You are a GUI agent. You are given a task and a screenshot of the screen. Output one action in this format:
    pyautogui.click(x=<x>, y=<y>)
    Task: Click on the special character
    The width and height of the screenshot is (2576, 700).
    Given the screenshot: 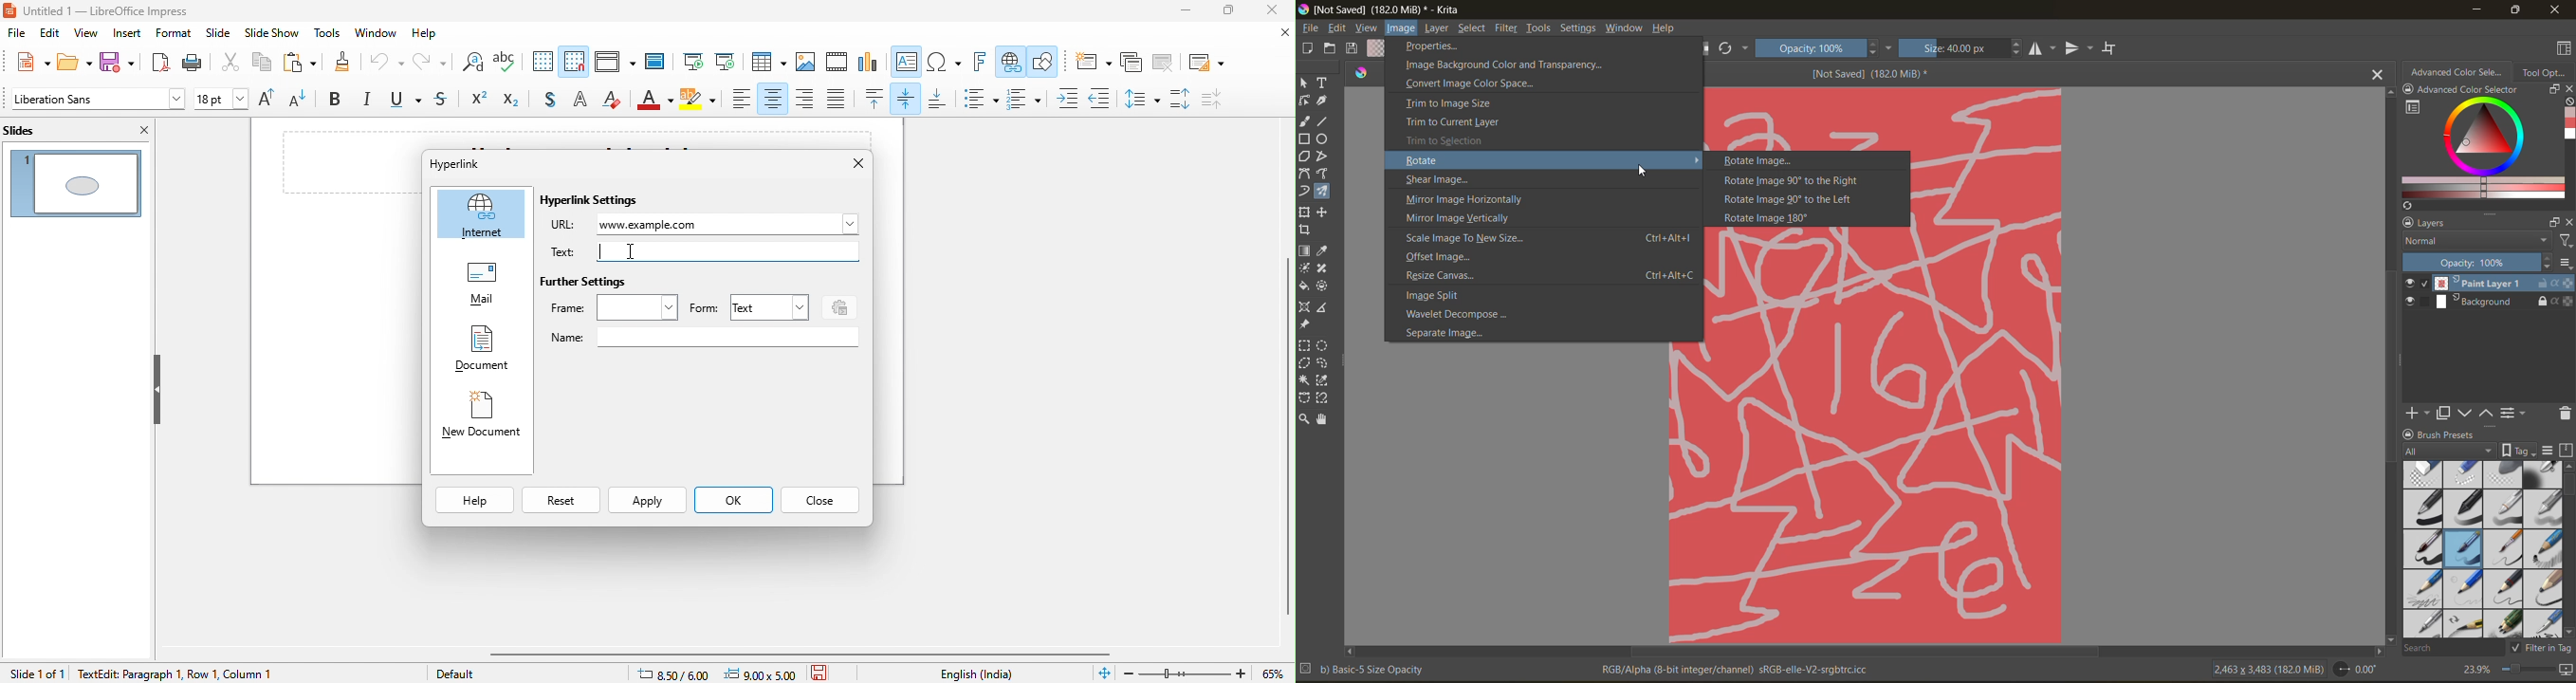 What is the action you would take?
    pyautogui.click(x=945, y=63)
    